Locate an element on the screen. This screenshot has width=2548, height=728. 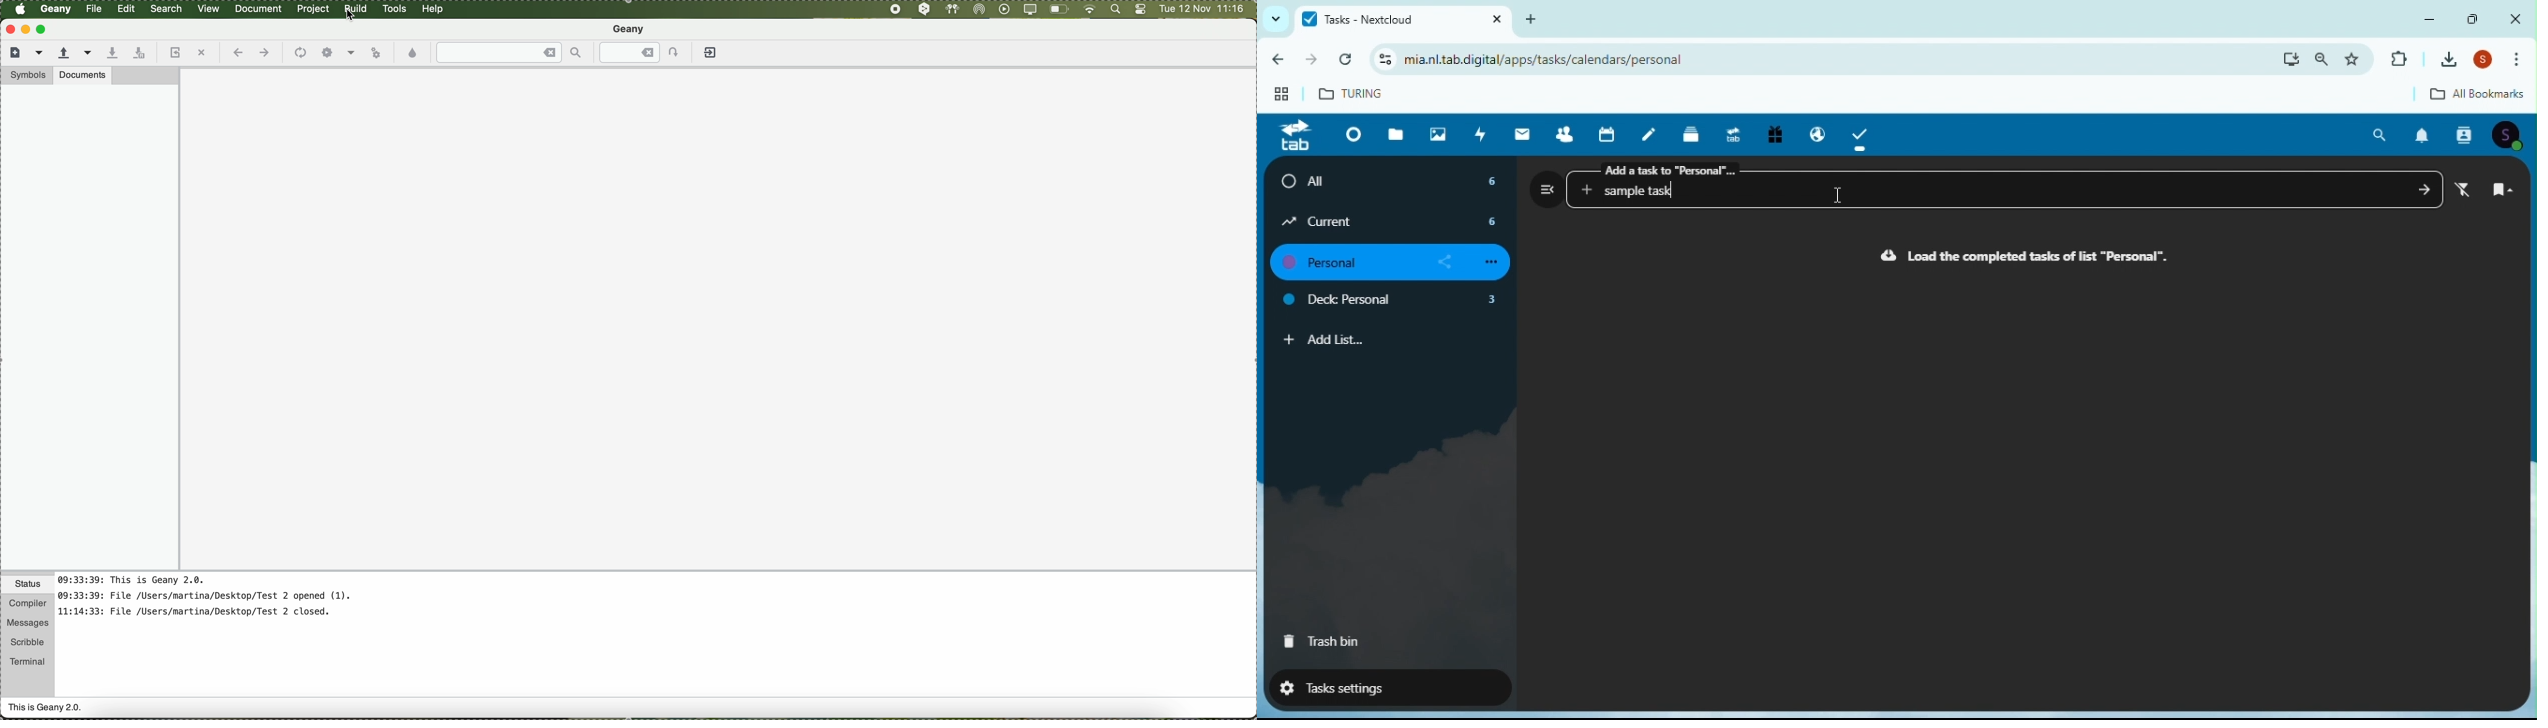
Moor options is located at coordinates (2522, 60).